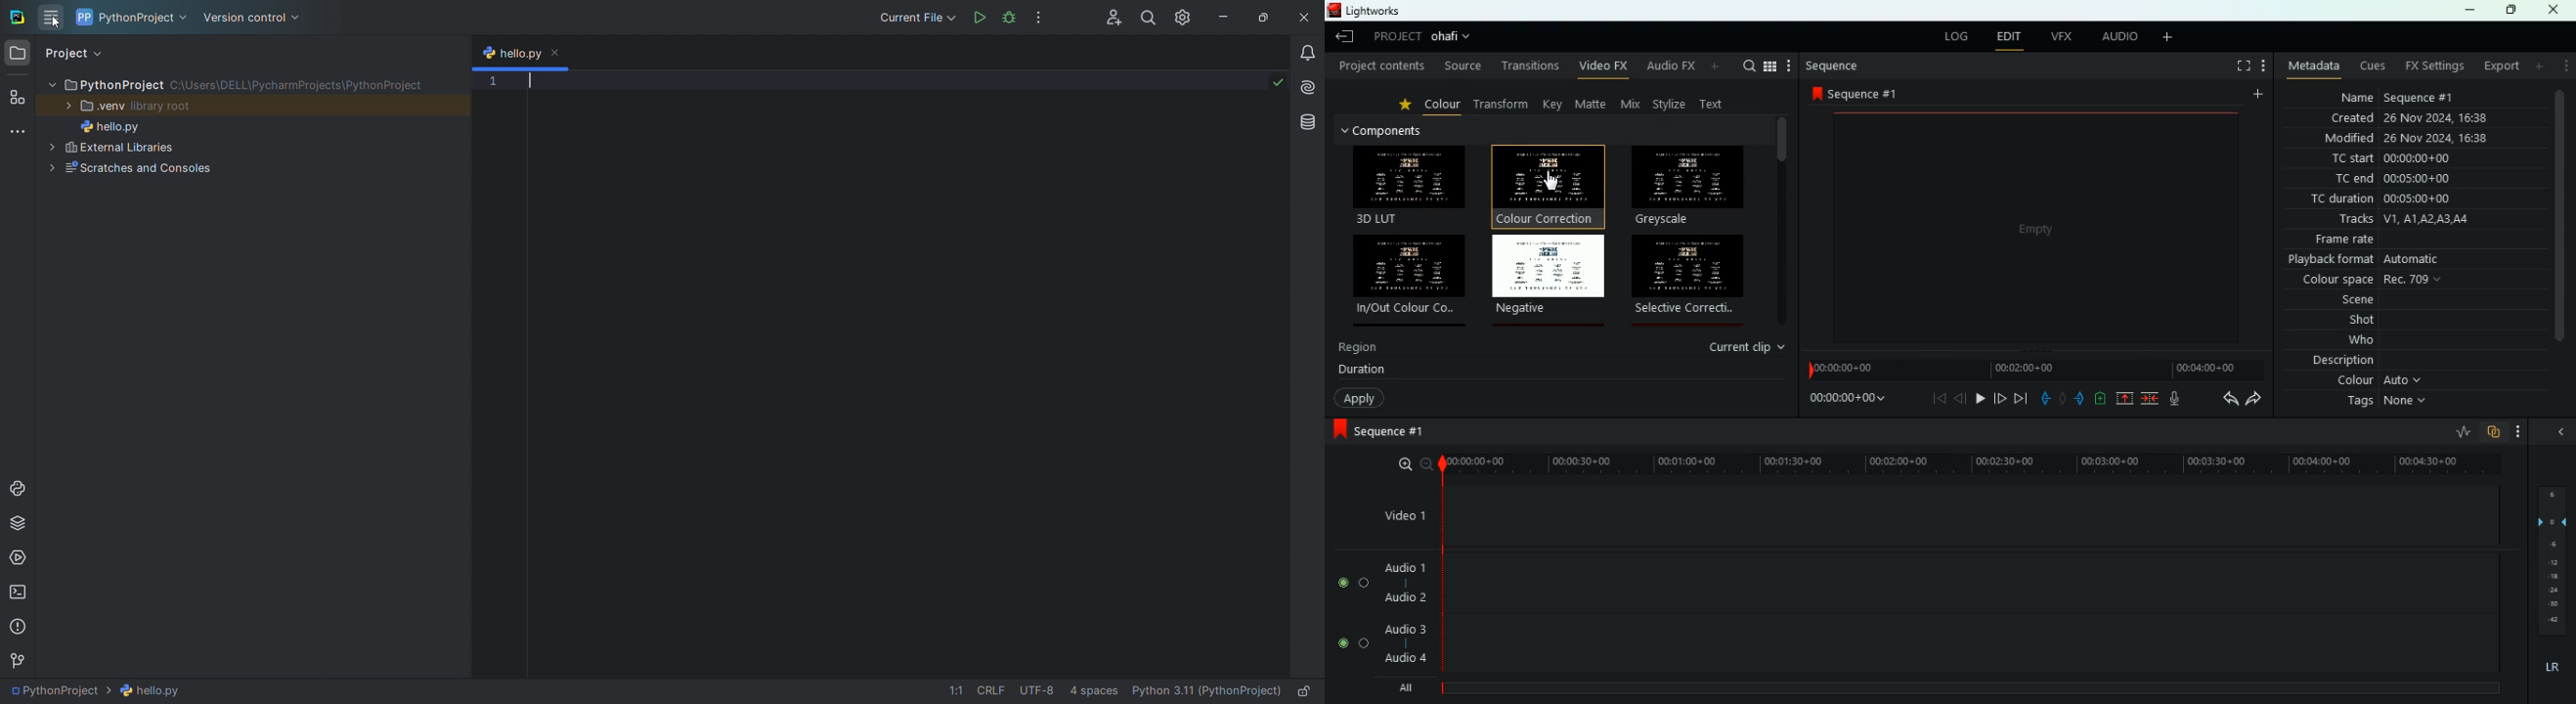 The image size is (2576, 728). Describe the element at coordinates (2063, 37) in the screenshot. I see `vfx` at that location.